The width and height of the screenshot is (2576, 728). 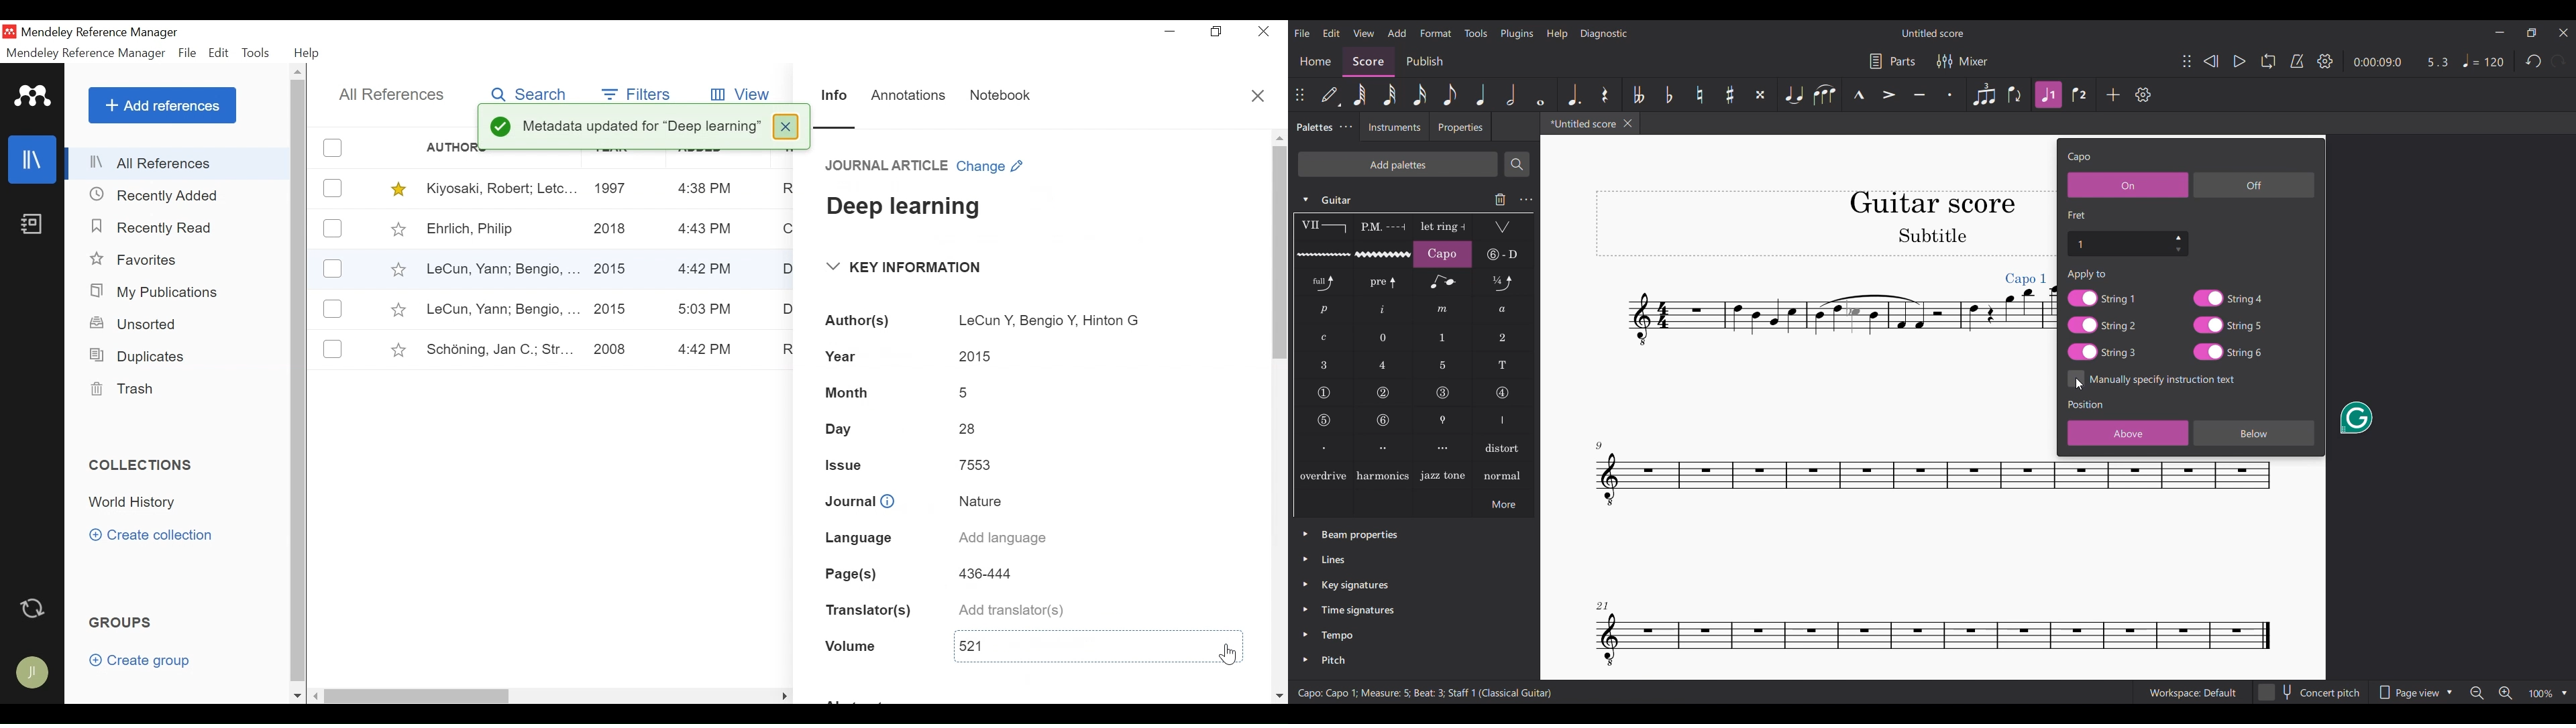 What do you see at coordinates (1305, 534) in the screenshot?
I see `Click to expand beam properties` at bounding box center [1305, 534].